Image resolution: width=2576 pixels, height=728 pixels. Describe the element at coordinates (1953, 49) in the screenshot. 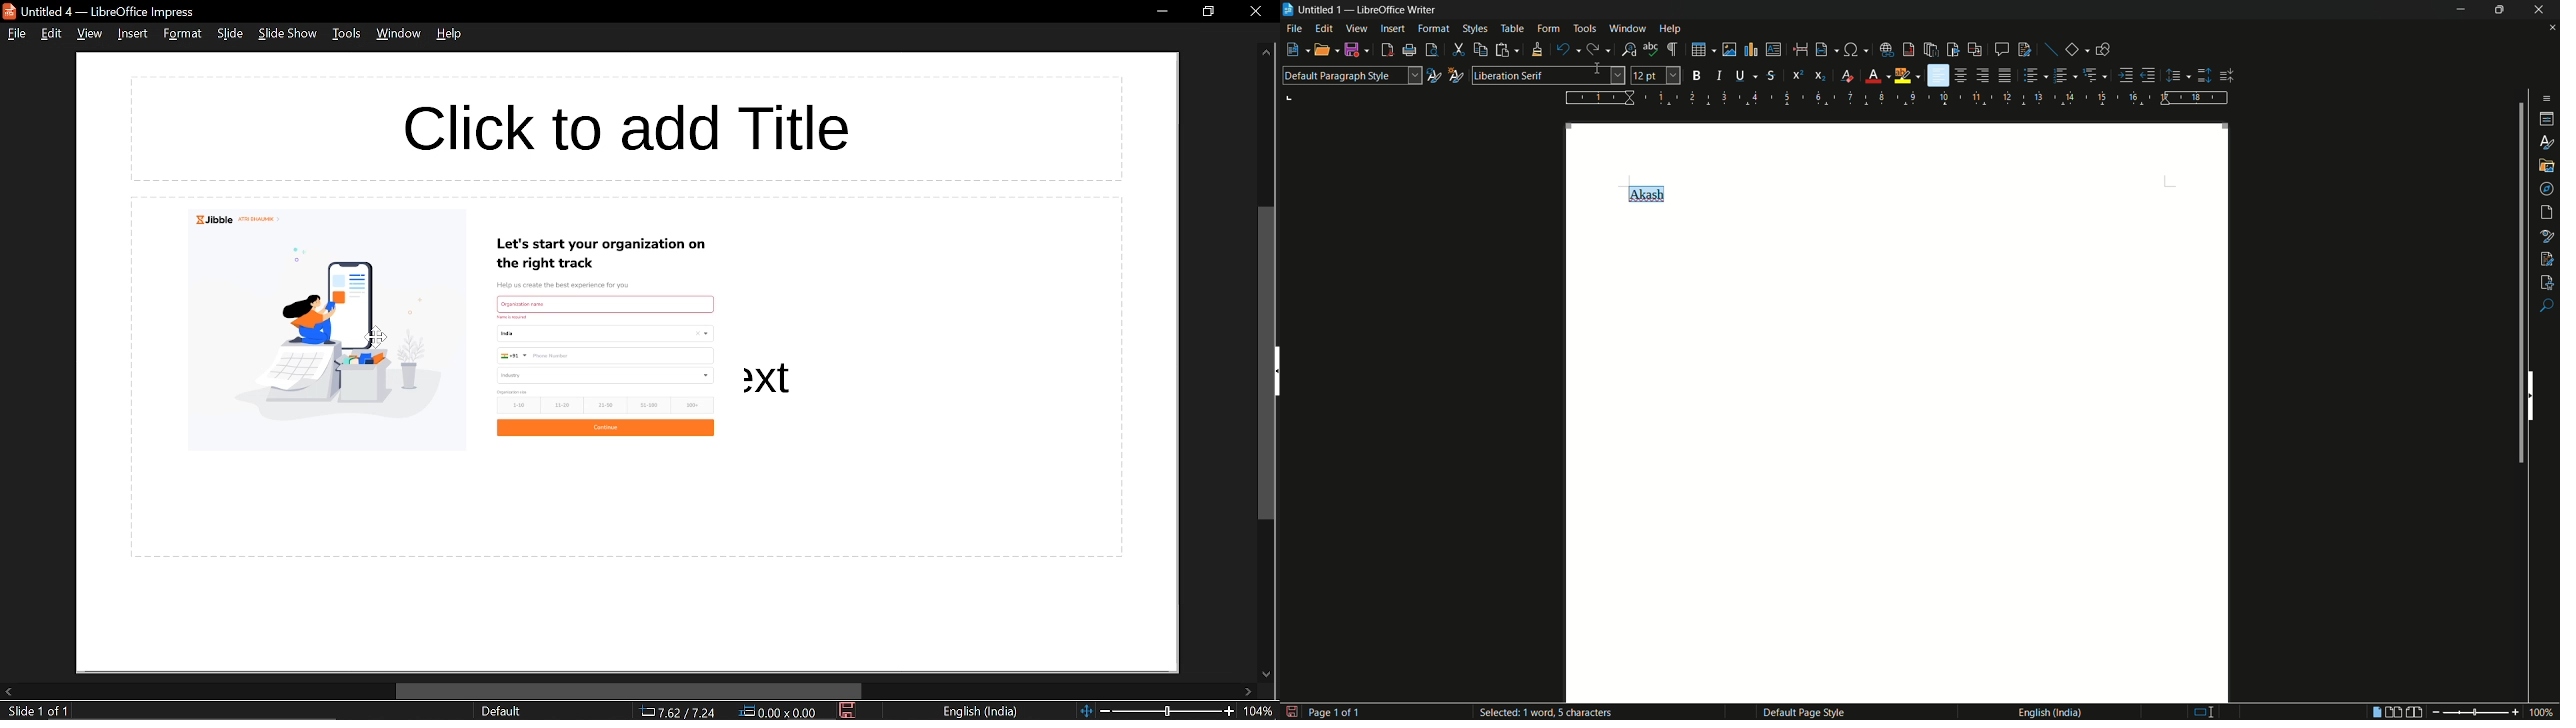

I see `insert bookmark` at that location.